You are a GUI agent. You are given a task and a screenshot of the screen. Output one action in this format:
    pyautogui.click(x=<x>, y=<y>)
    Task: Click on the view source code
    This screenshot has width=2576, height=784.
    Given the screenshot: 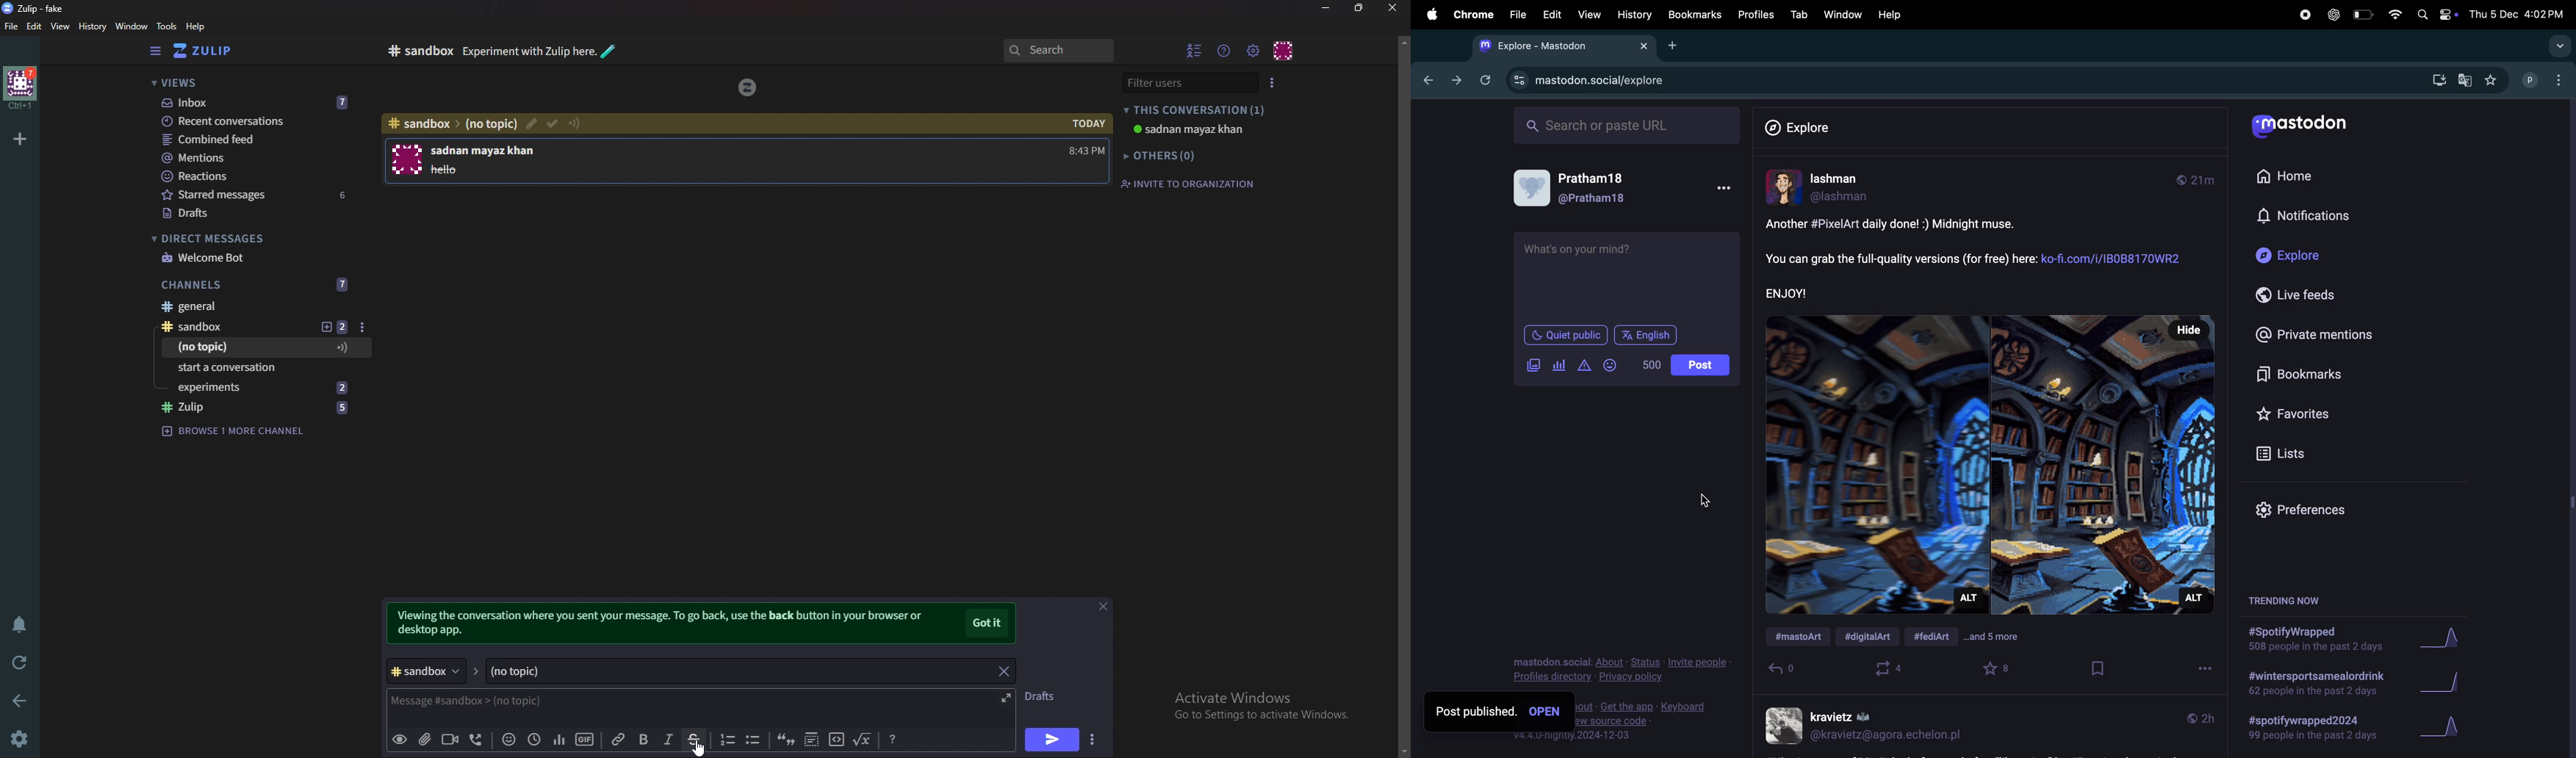 What is the action you would take?
    pyautogui.click(x=1649, y=721)
    